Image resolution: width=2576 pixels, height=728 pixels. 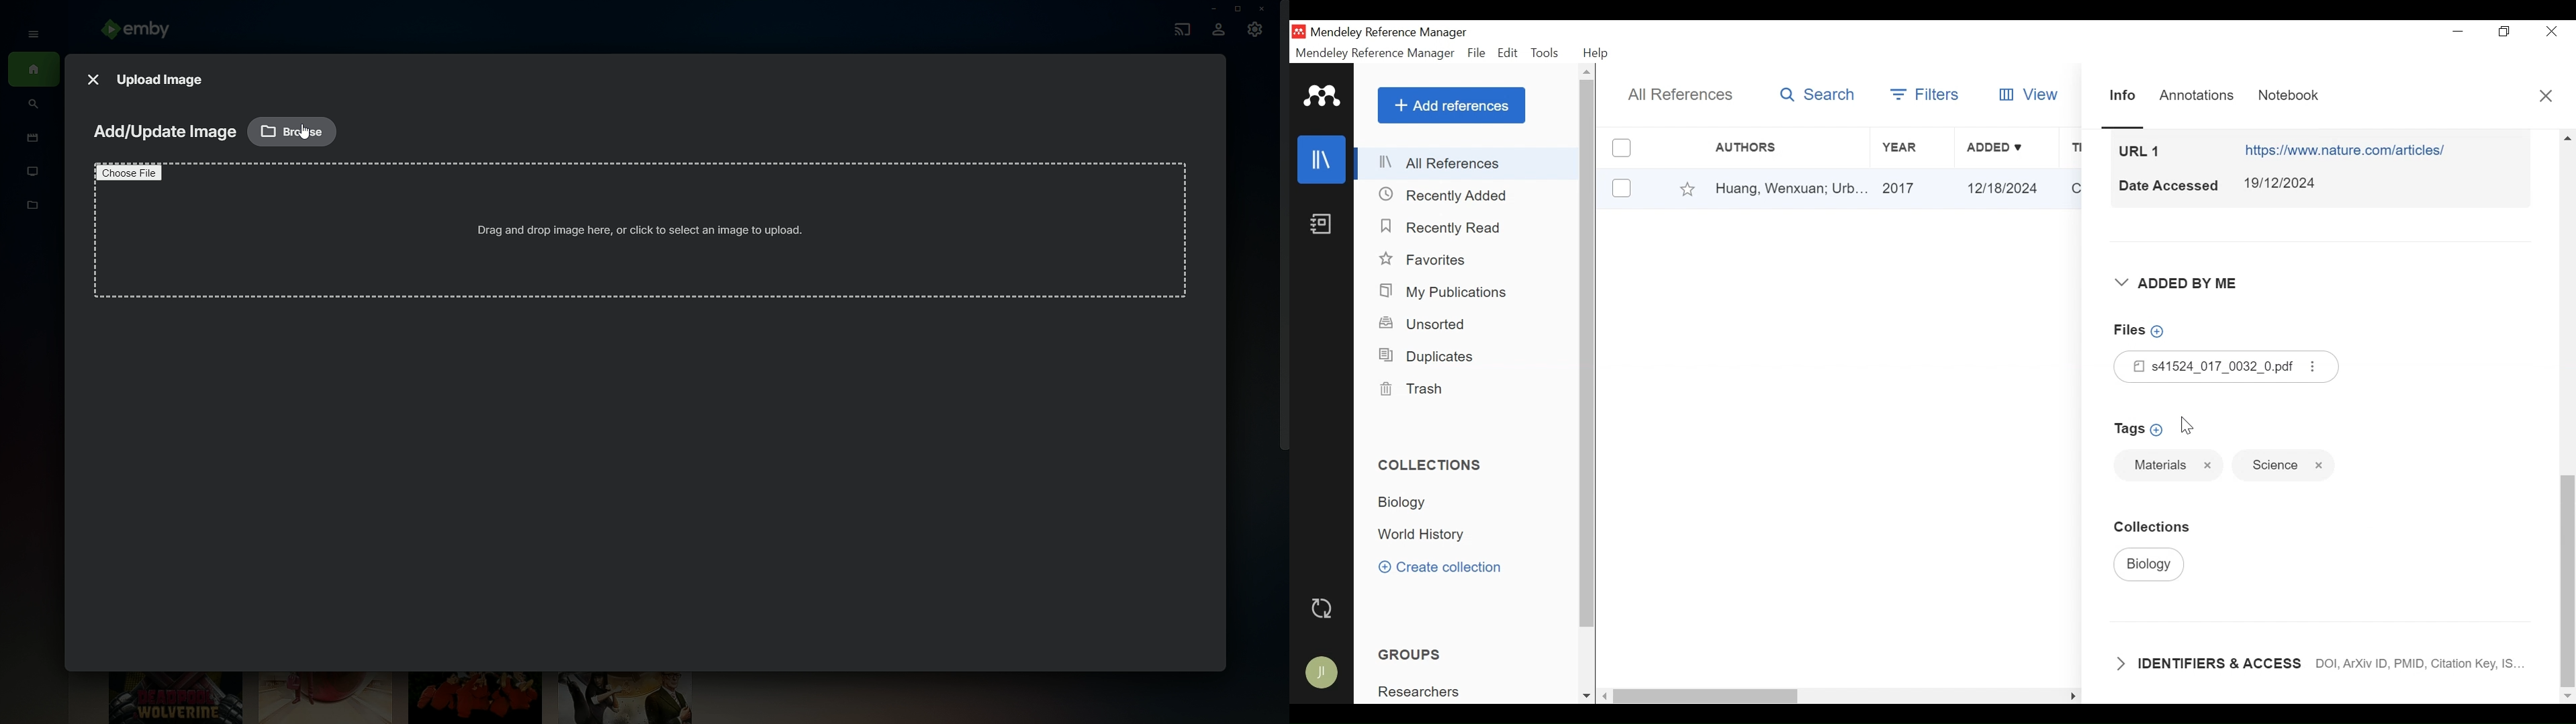 What do you see at coordinates (2208, 366) in the screenshot?
I see `s41524_017_0032_0.pdf` at bounding box center [2208, 366].